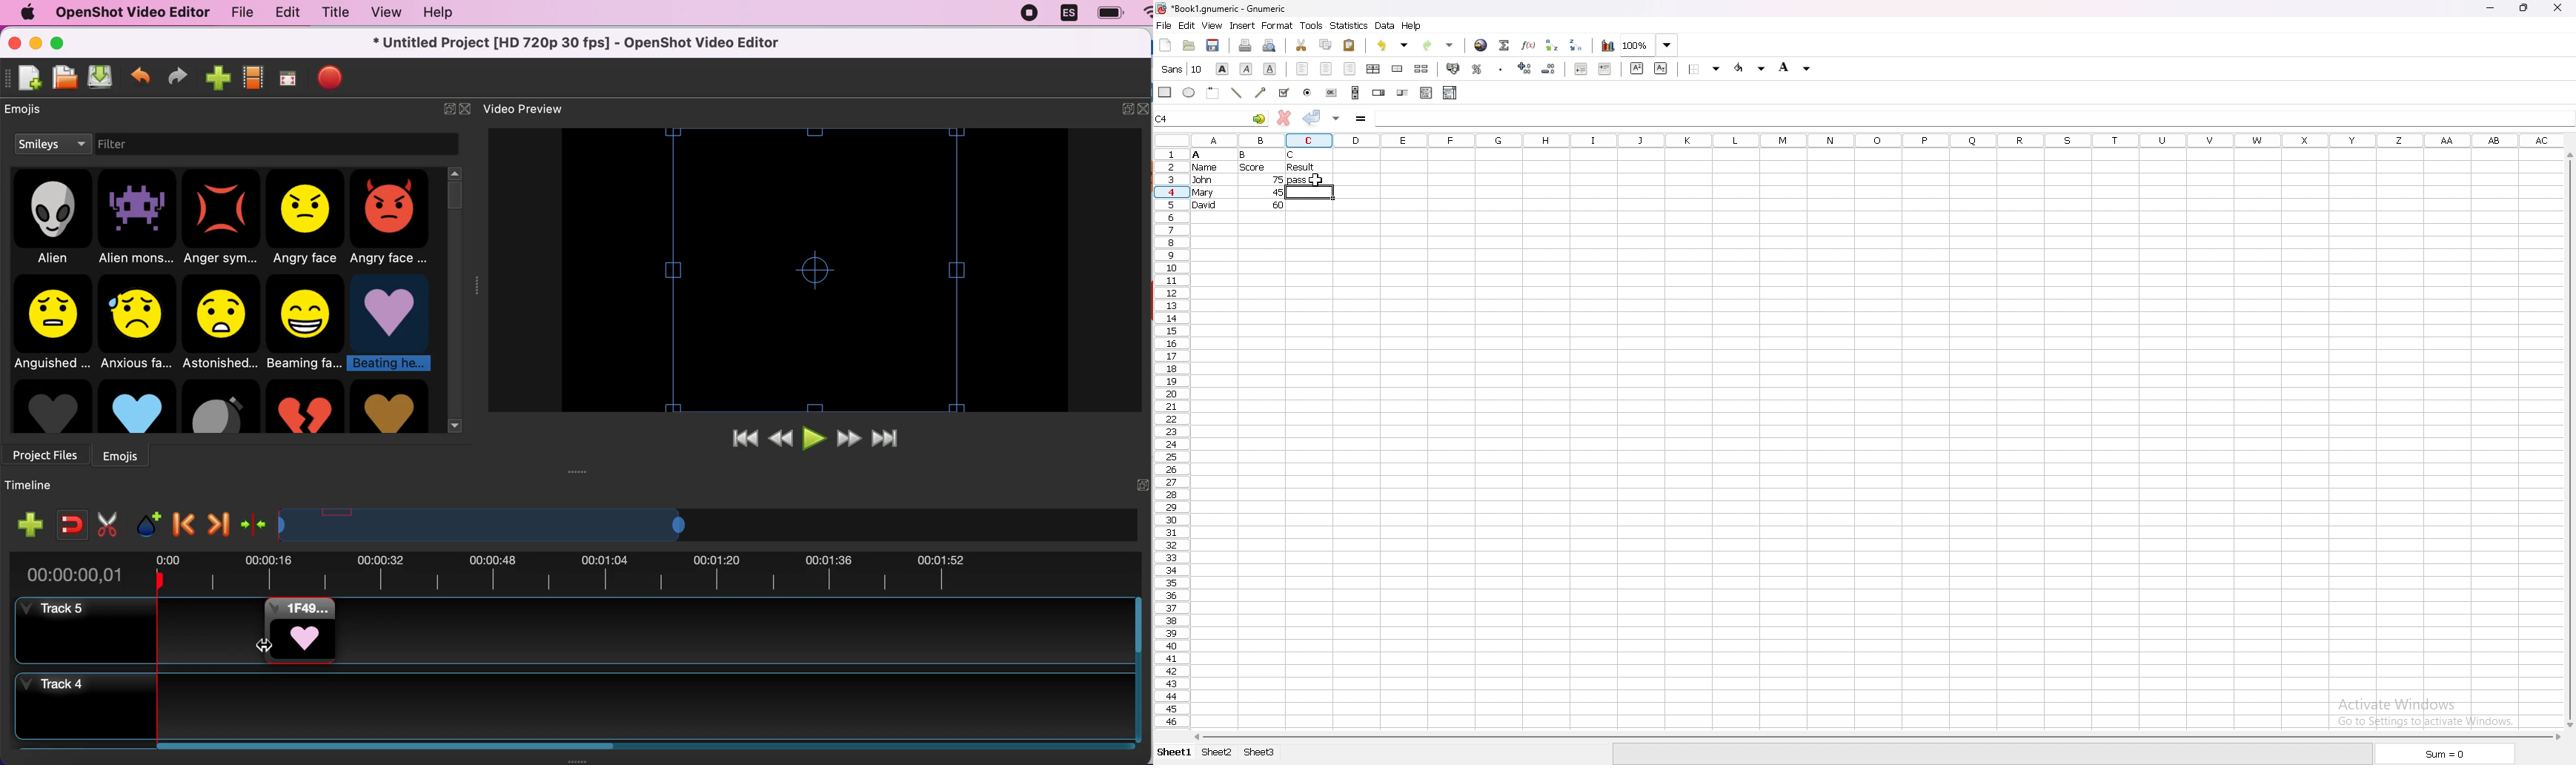 The height and width of the screenshot is (784, 2576). Describe the element at coordinates (1284, 93) in the screenshot. I see `checkbox` at that location.